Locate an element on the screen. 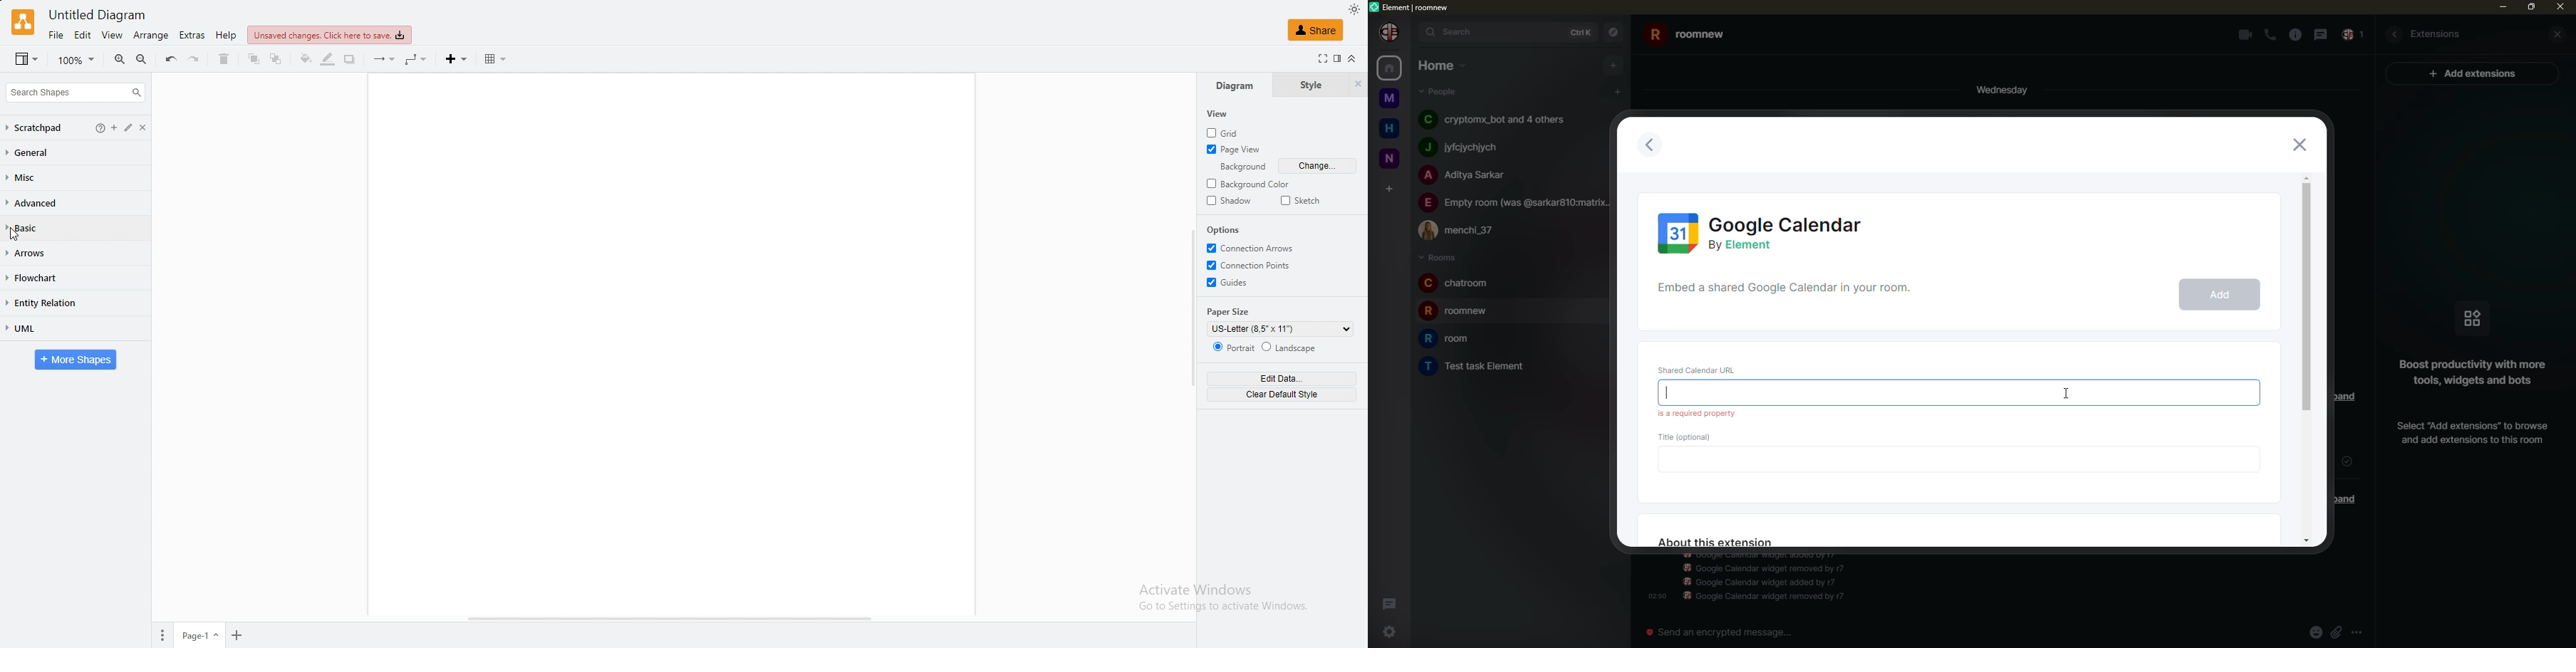 Image resolution: width=2576 pixels, height=672 pixels. page view is located at coordinates (1235, 150).